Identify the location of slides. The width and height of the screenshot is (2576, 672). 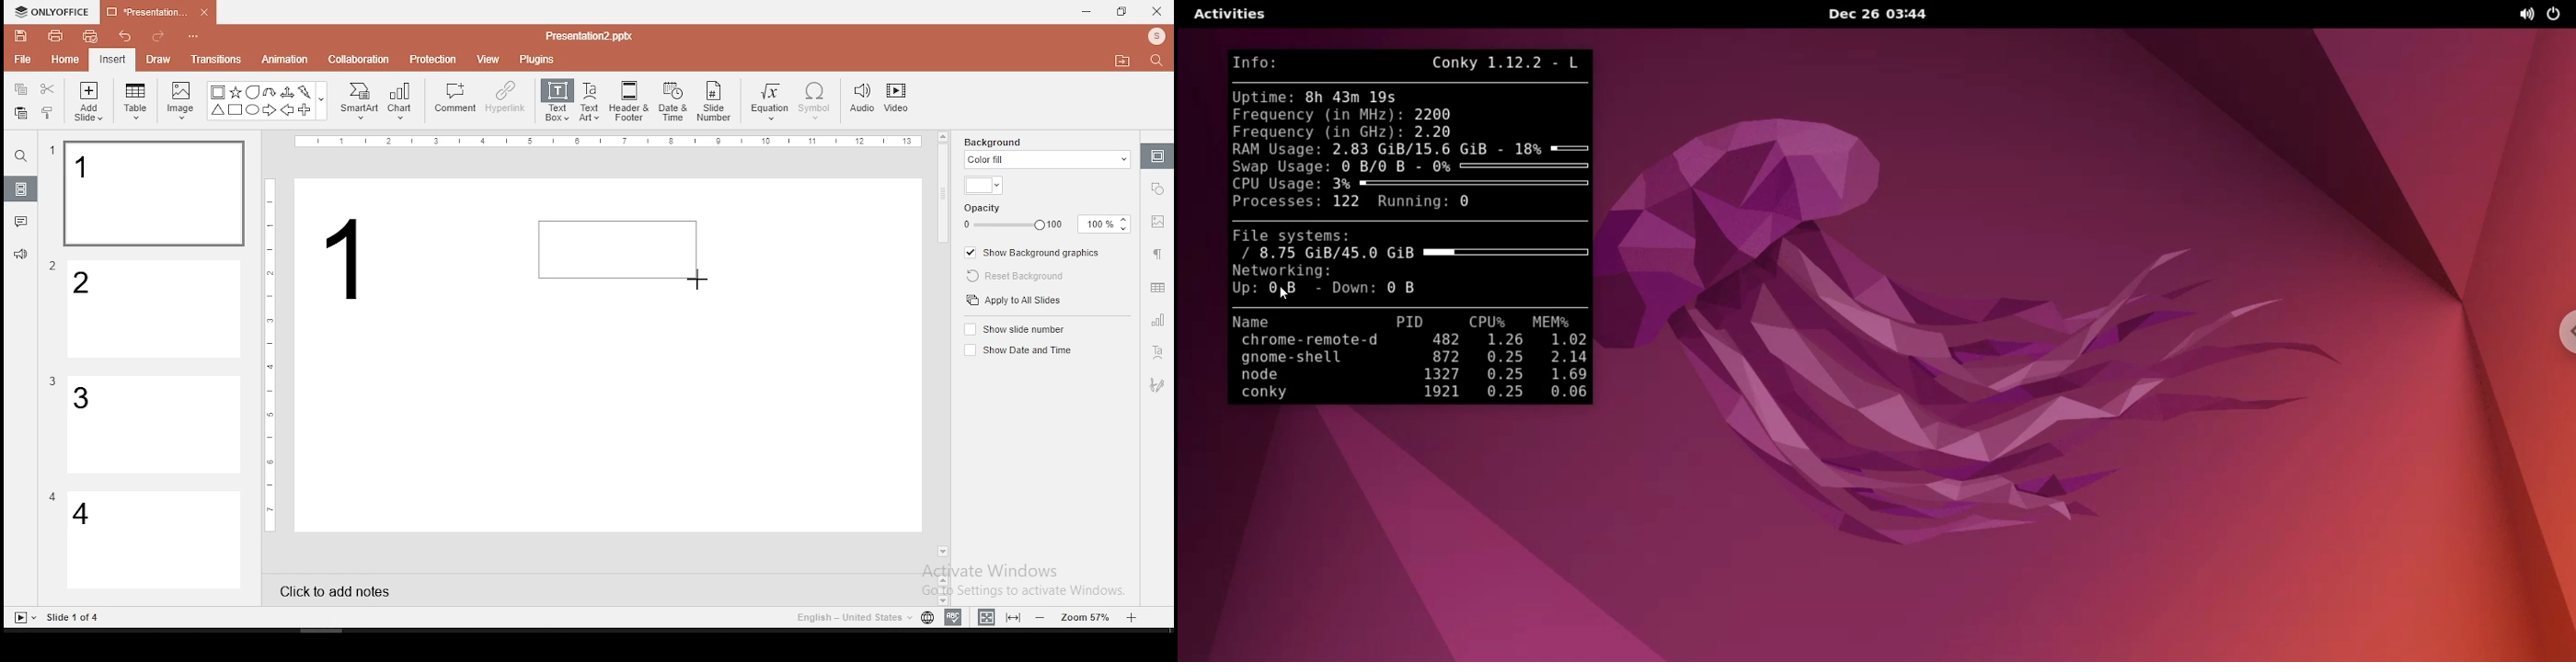
(22, 189).